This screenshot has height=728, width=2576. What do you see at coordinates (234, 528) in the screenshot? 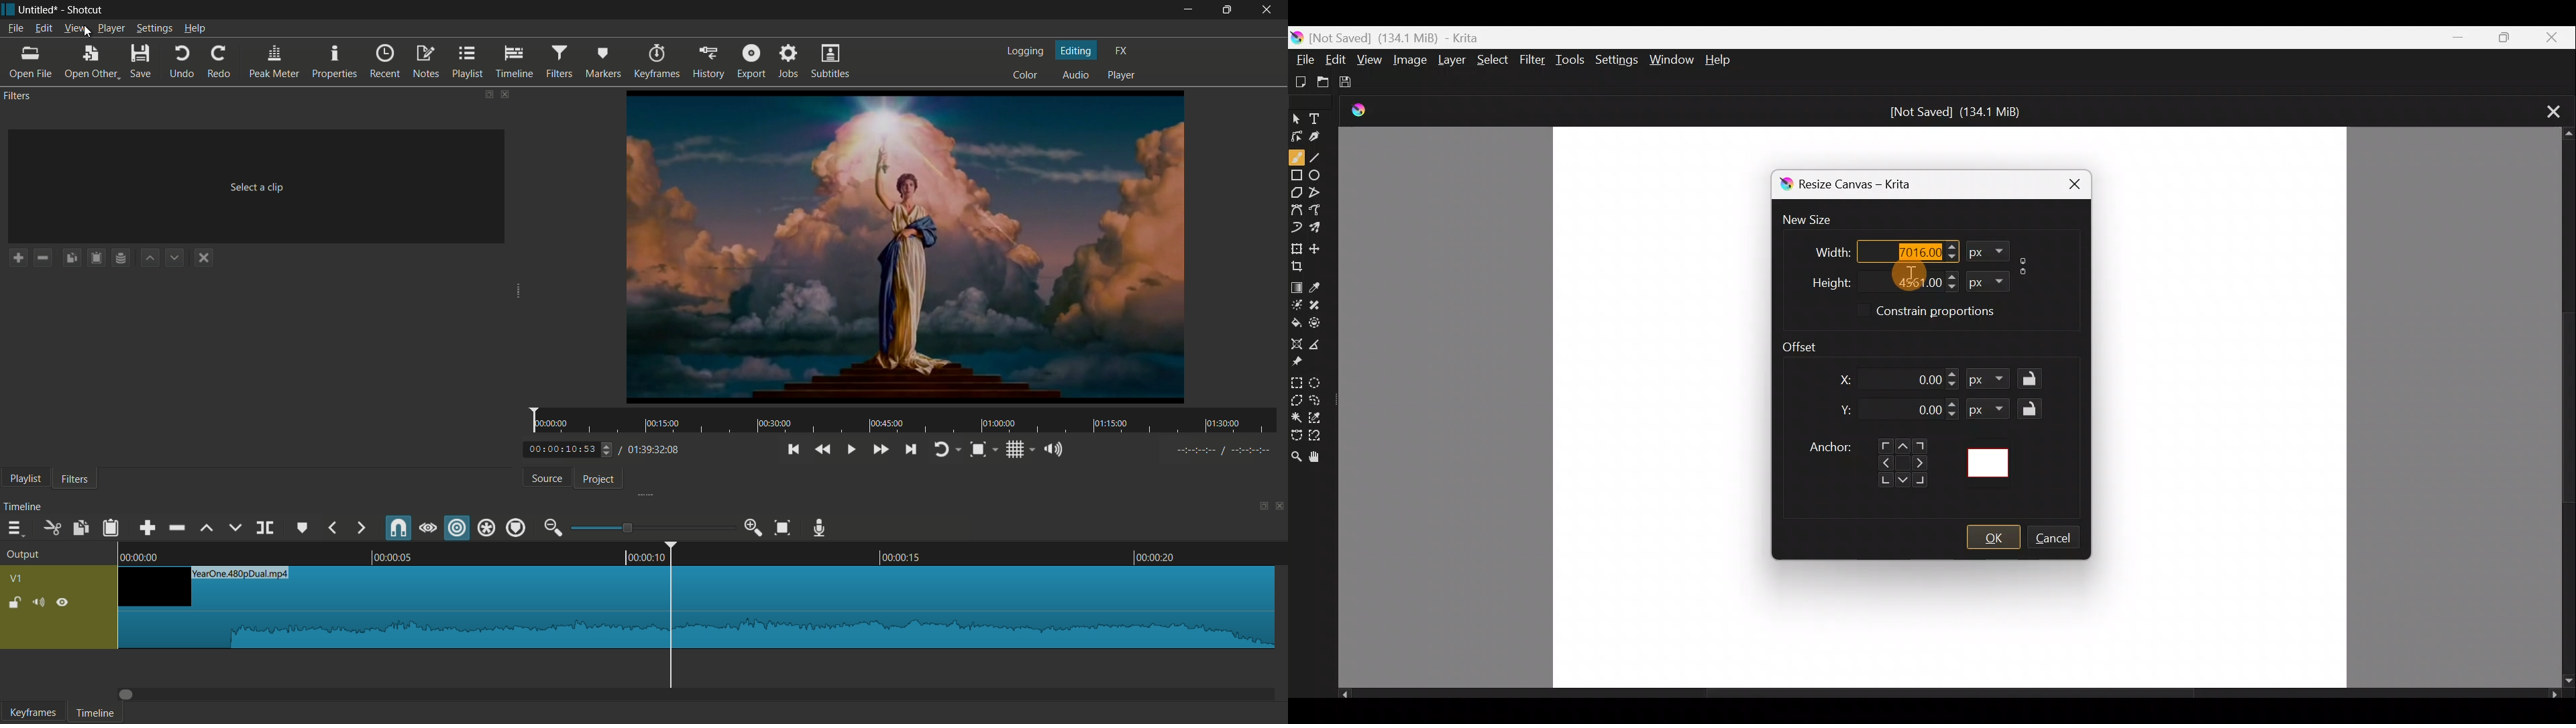
I see `overwrite` at bounding box center [234, 528].